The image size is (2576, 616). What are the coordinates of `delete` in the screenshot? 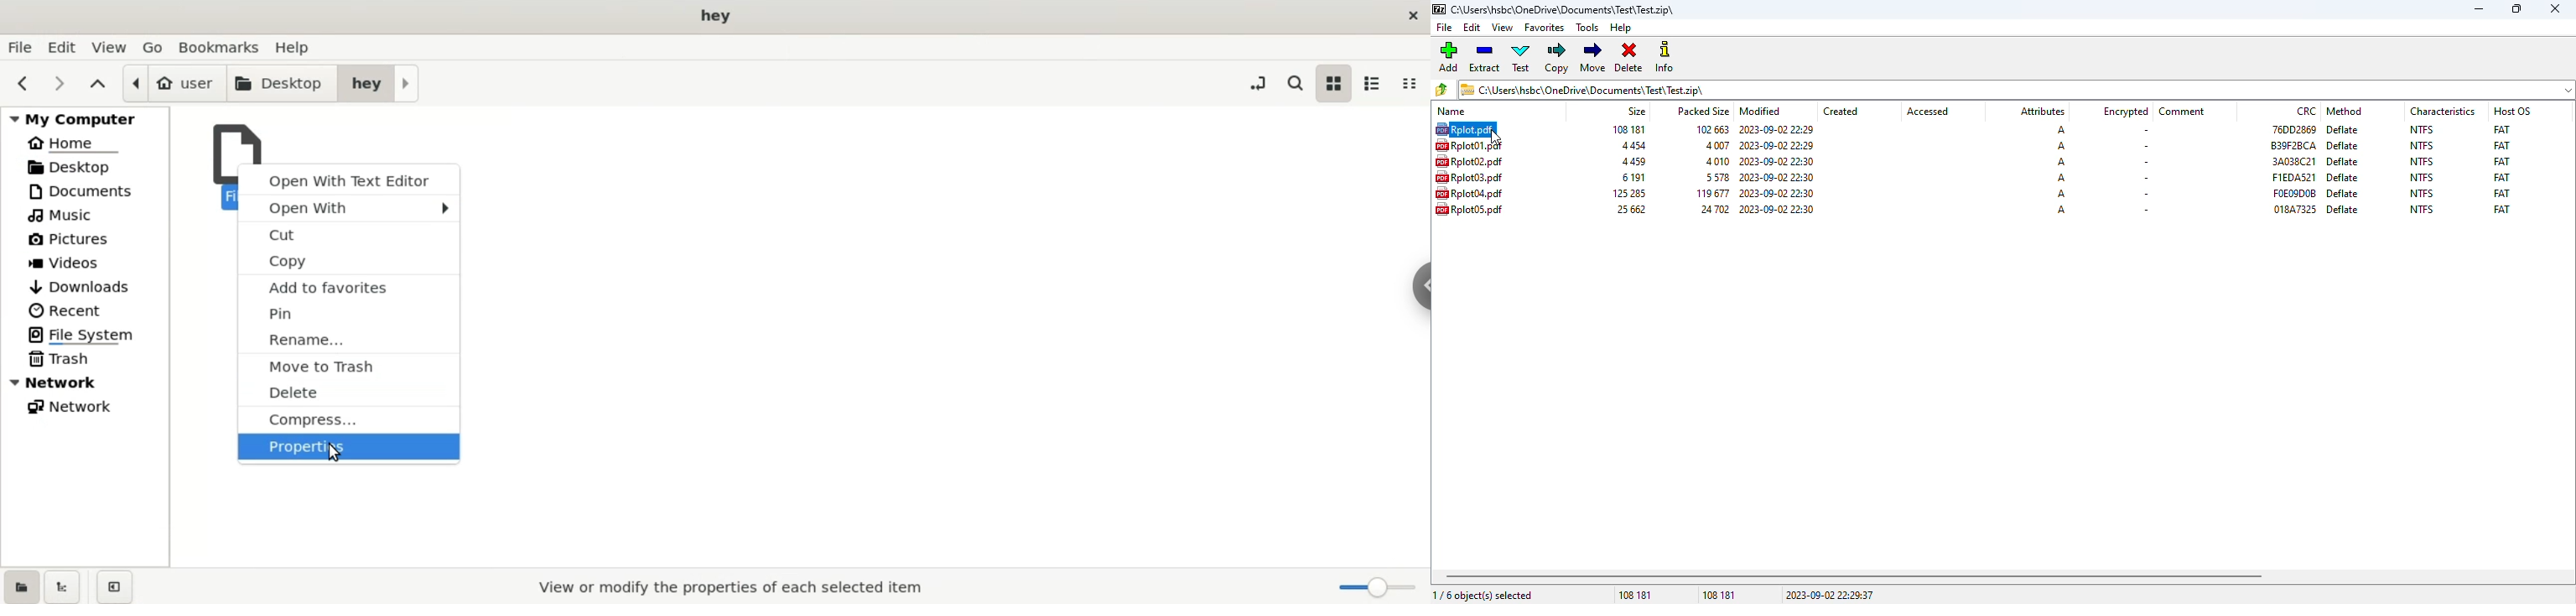 It's located at (350, 393).